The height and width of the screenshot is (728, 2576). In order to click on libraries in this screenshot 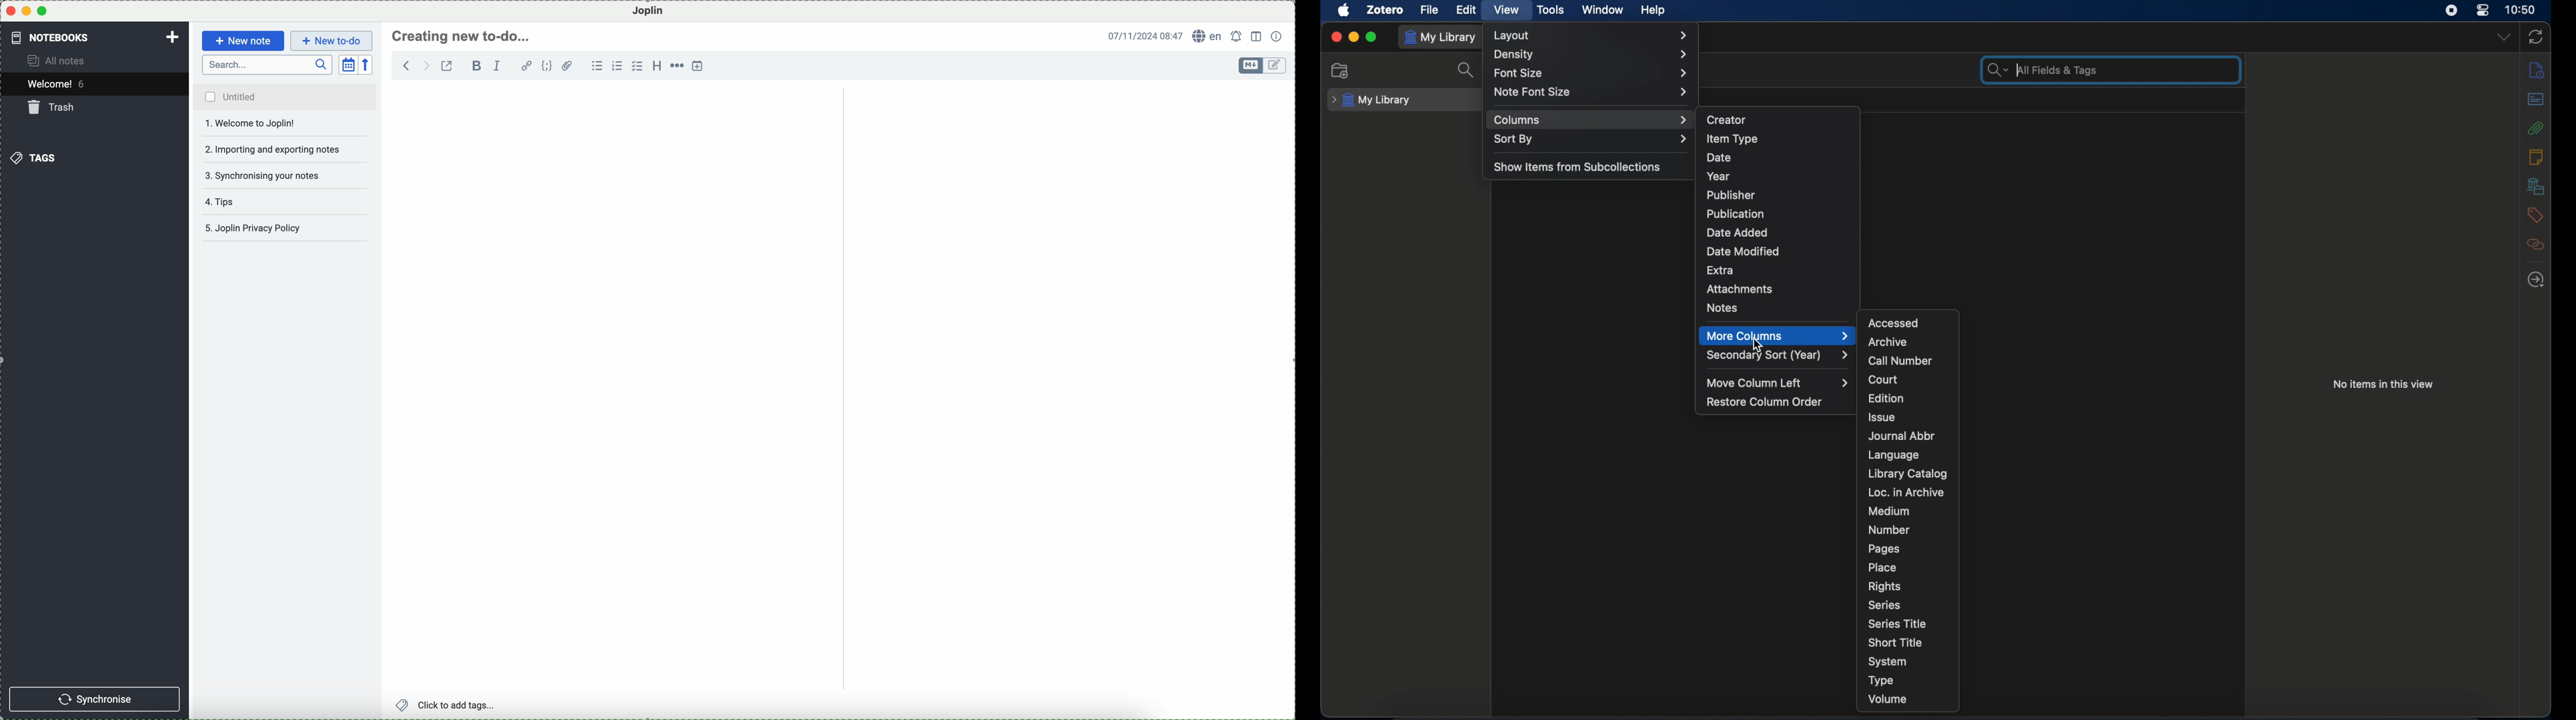, I will do `click(2535, 186)`.